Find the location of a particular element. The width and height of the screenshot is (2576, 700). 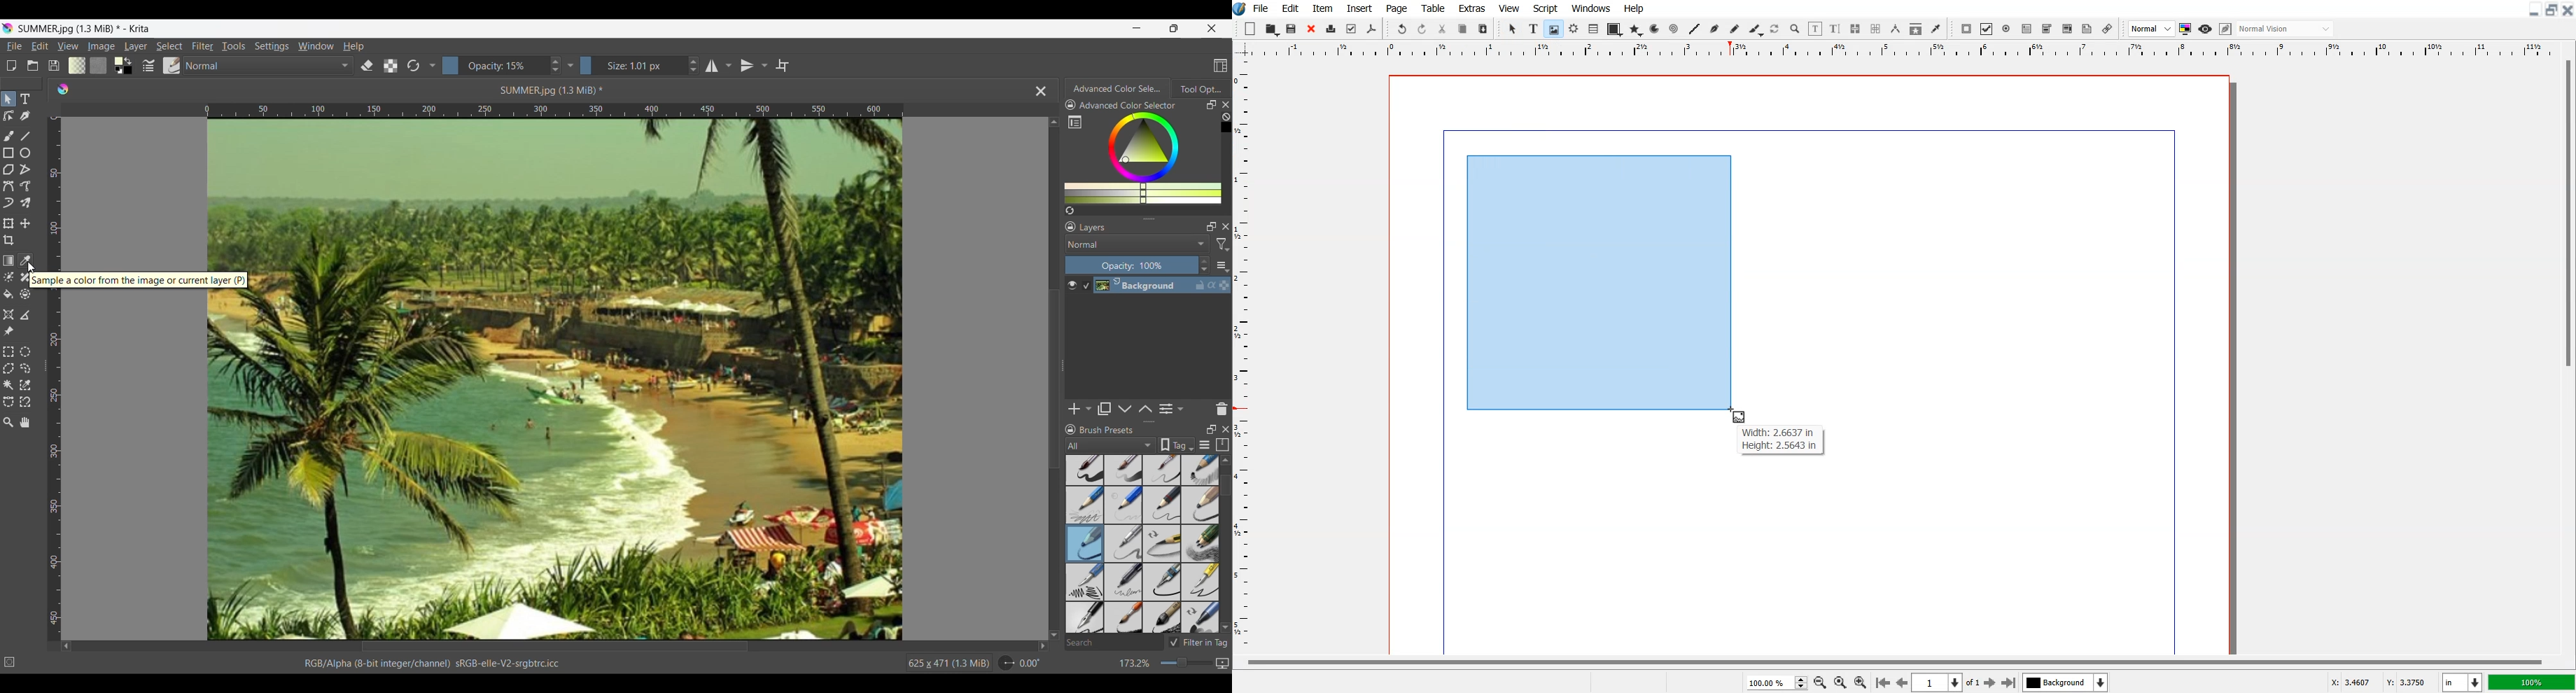

PDF Push Button is located at coordinates (1967, 29).